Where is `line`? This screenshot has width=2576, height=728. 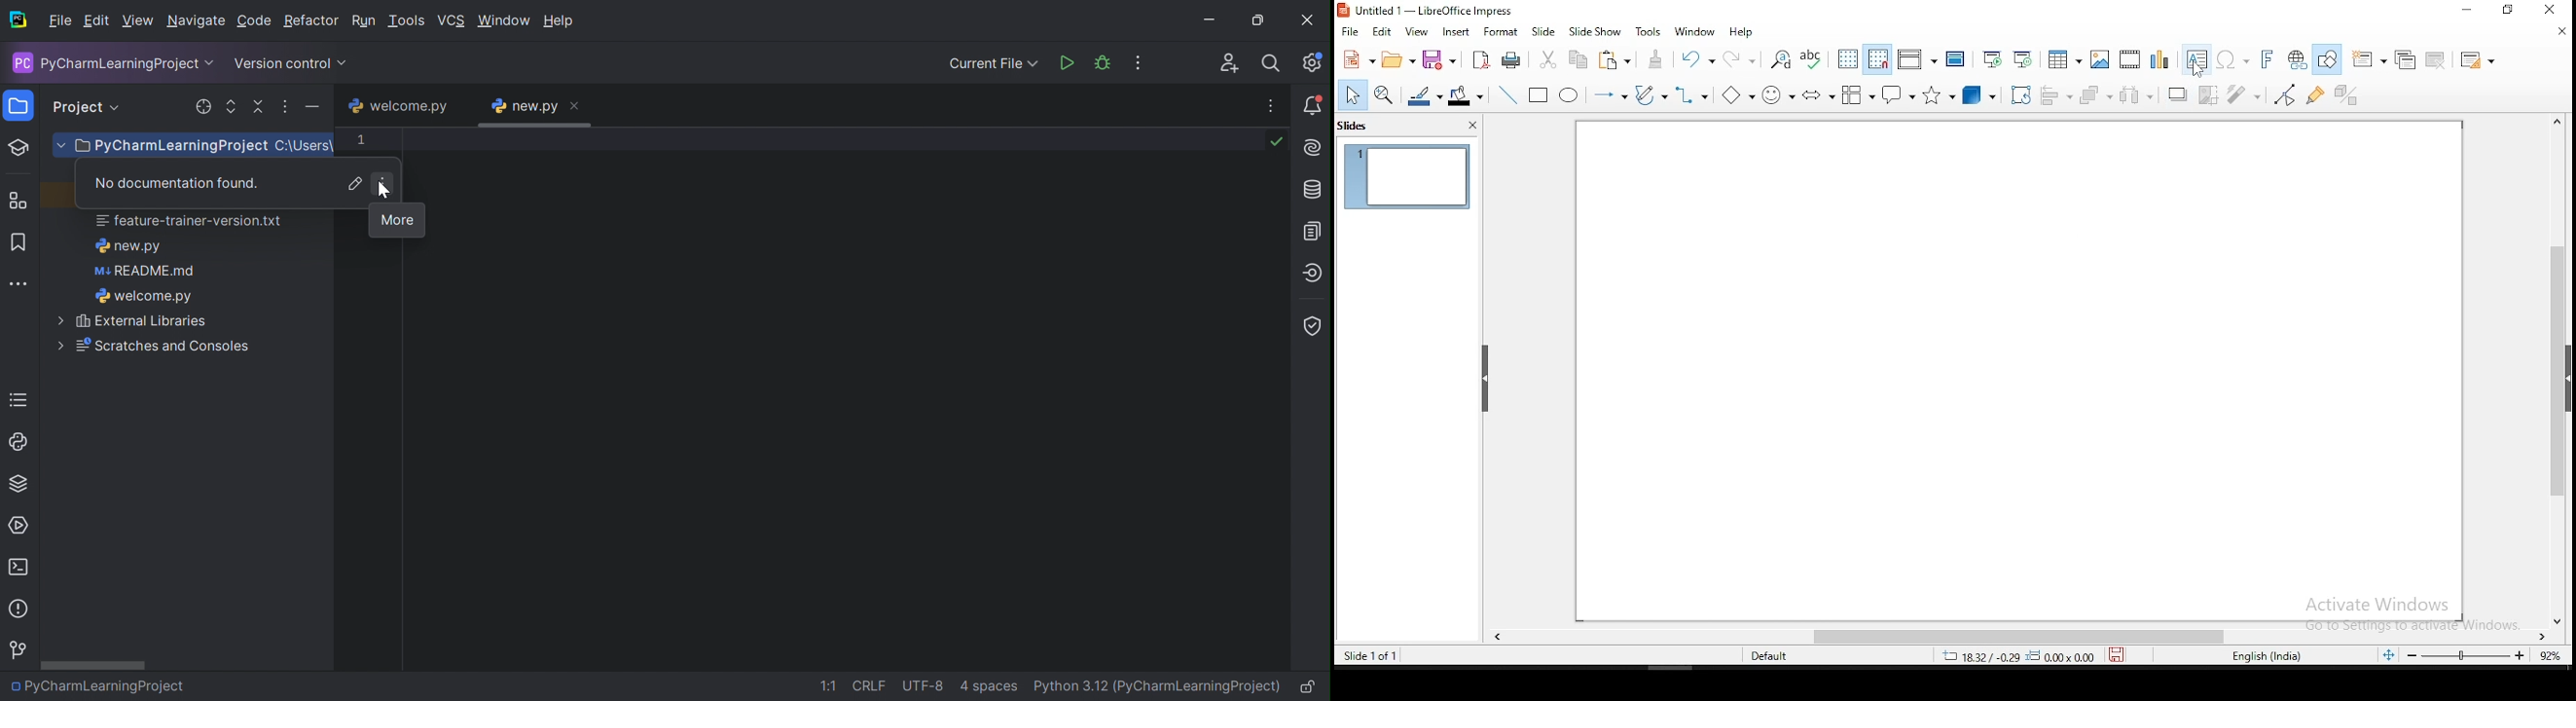 line is located at coordinates (1509, 93).